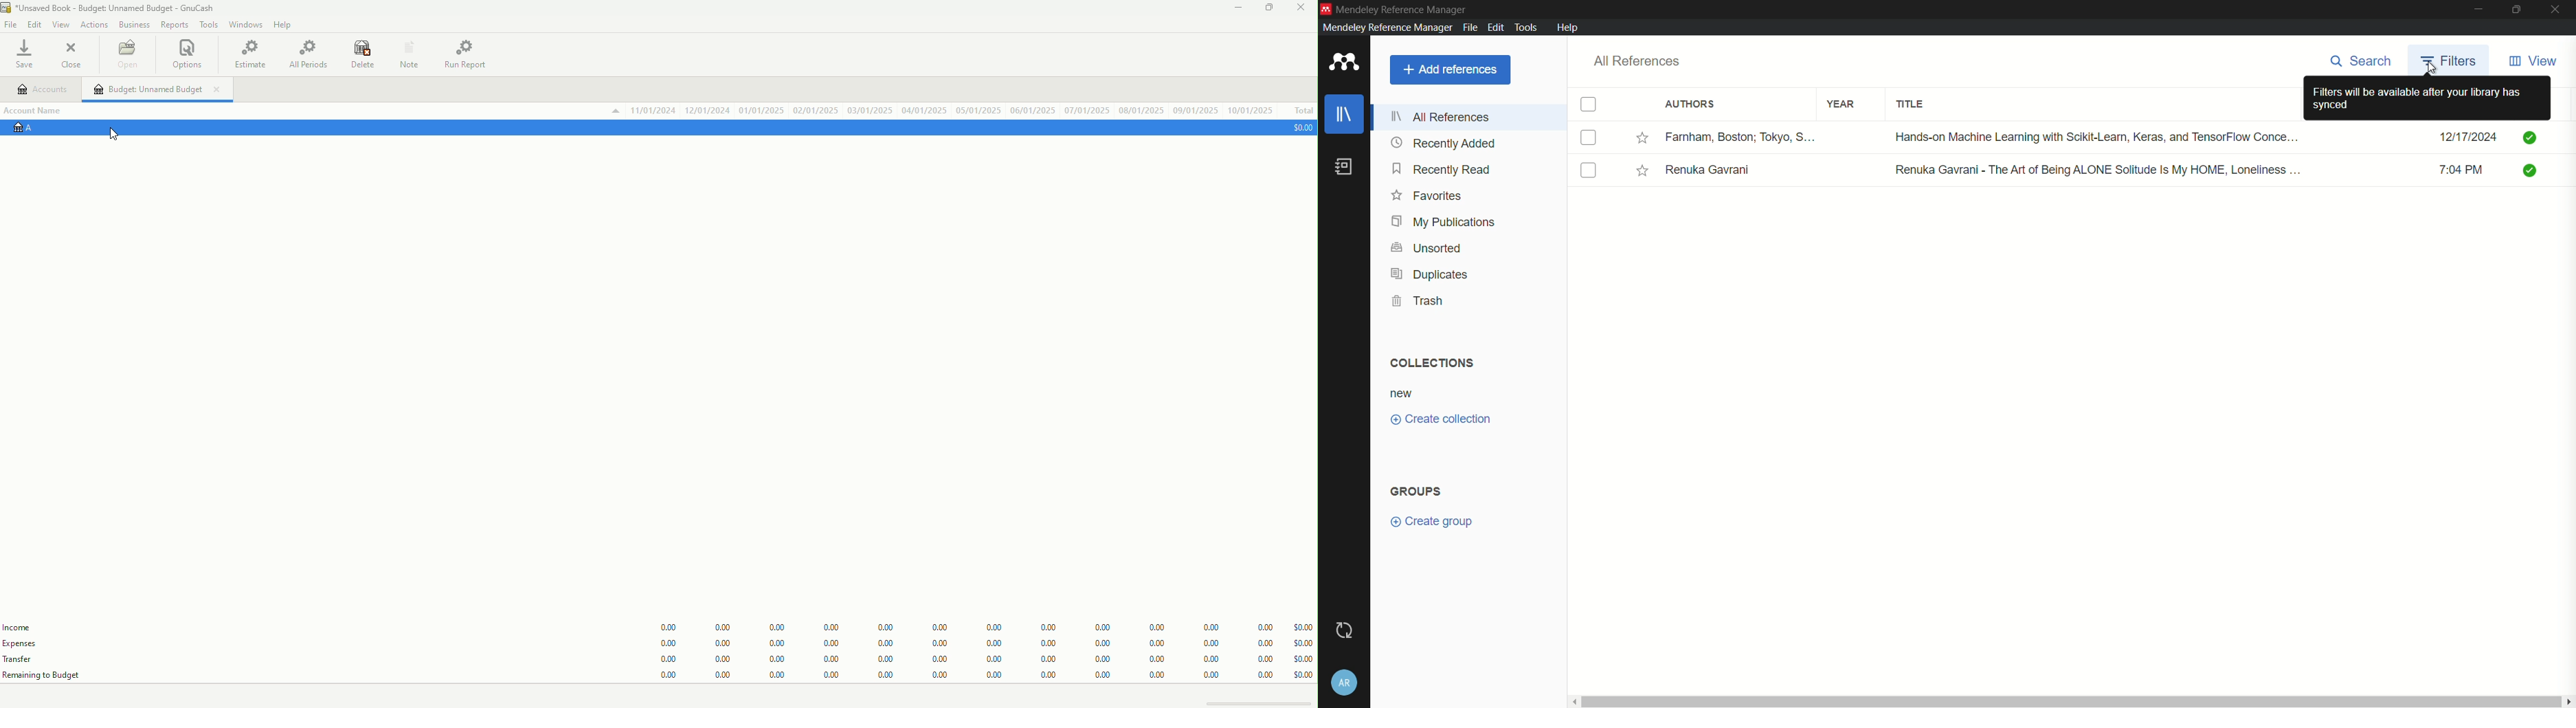 This screenshot has width=2576, height=728. Describe the element at coordinates (2069, 700) in the screenshot. I see `Horizontal scroll bar` at that location.